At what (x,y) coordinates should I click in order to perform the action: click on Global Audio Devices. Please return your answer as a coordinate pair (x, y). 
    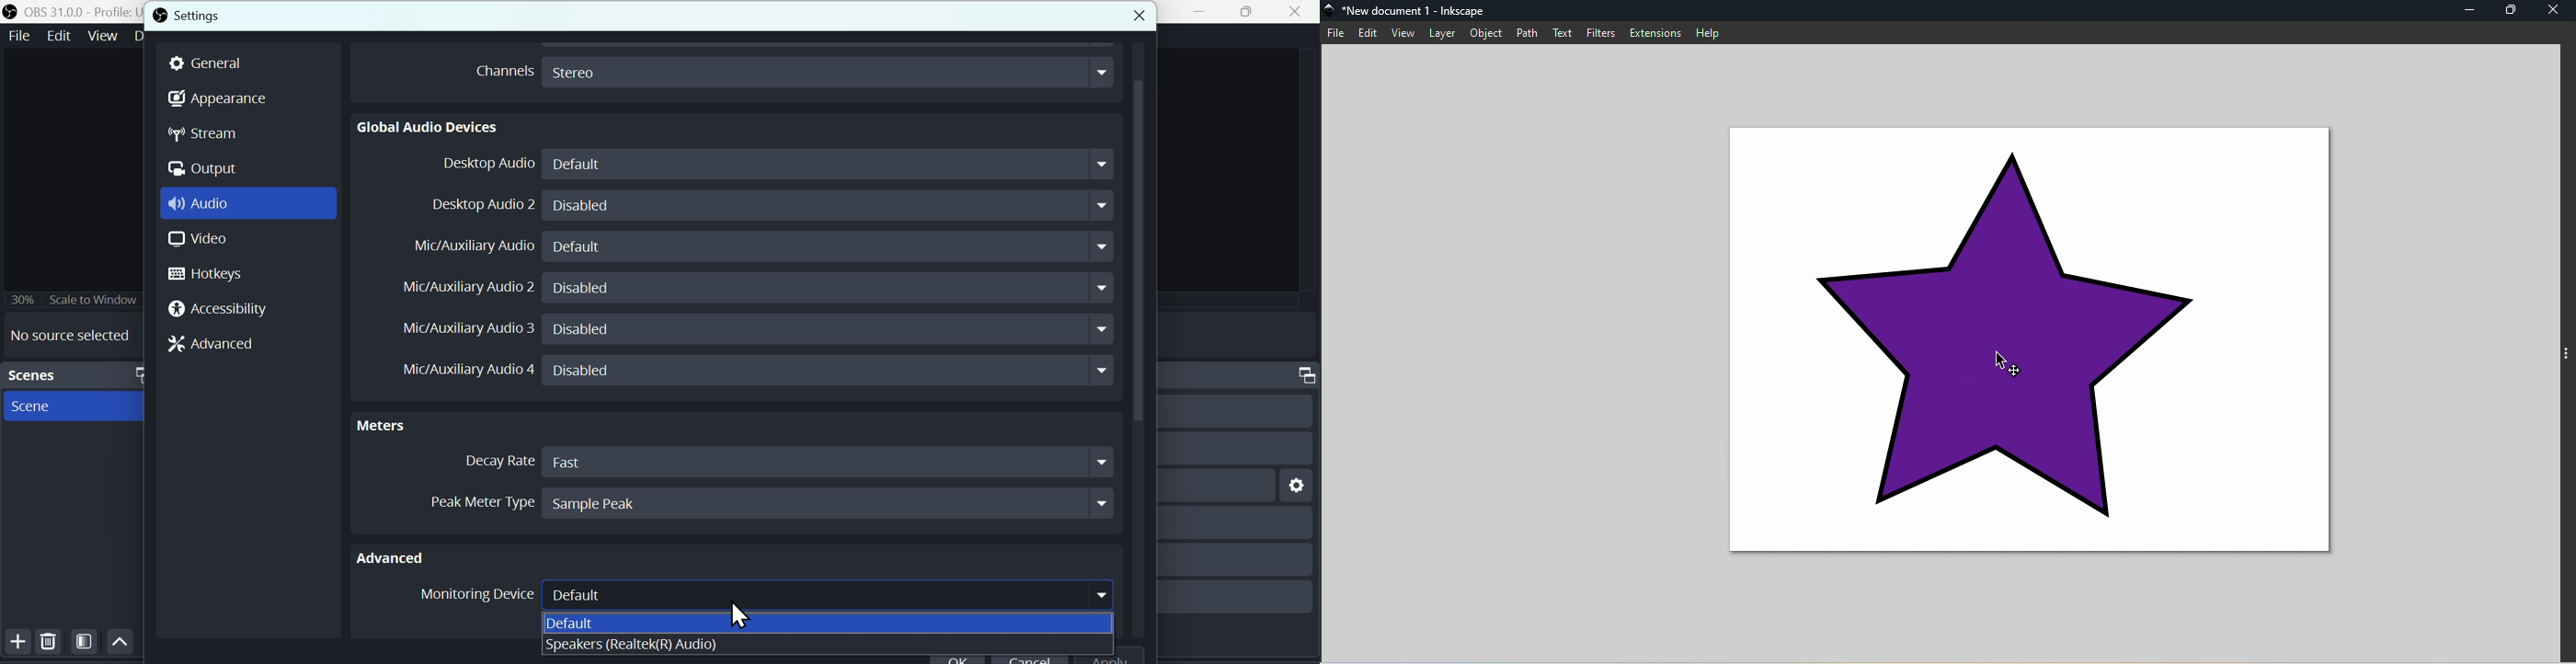
    Looking at the image, I should click on (429, 126).